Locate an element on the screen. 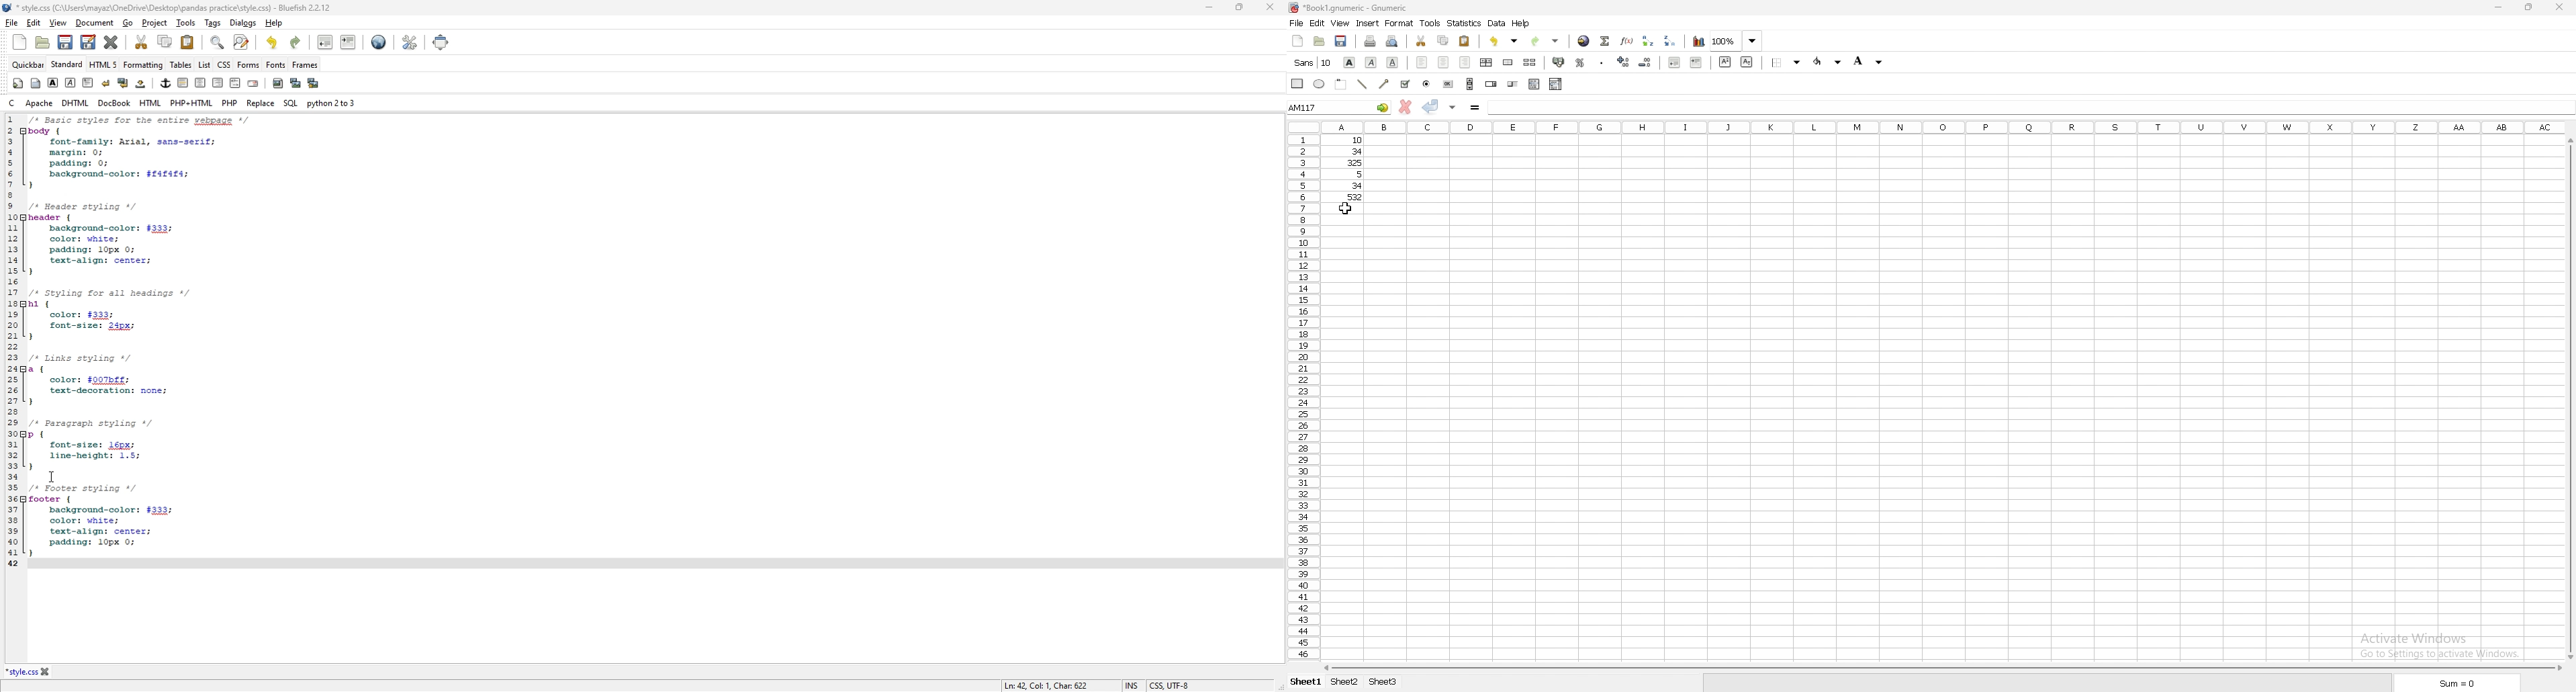 Image resolution: width=2576 pixels, height=700 pixels. left indent is located at coordinates (218, 82).